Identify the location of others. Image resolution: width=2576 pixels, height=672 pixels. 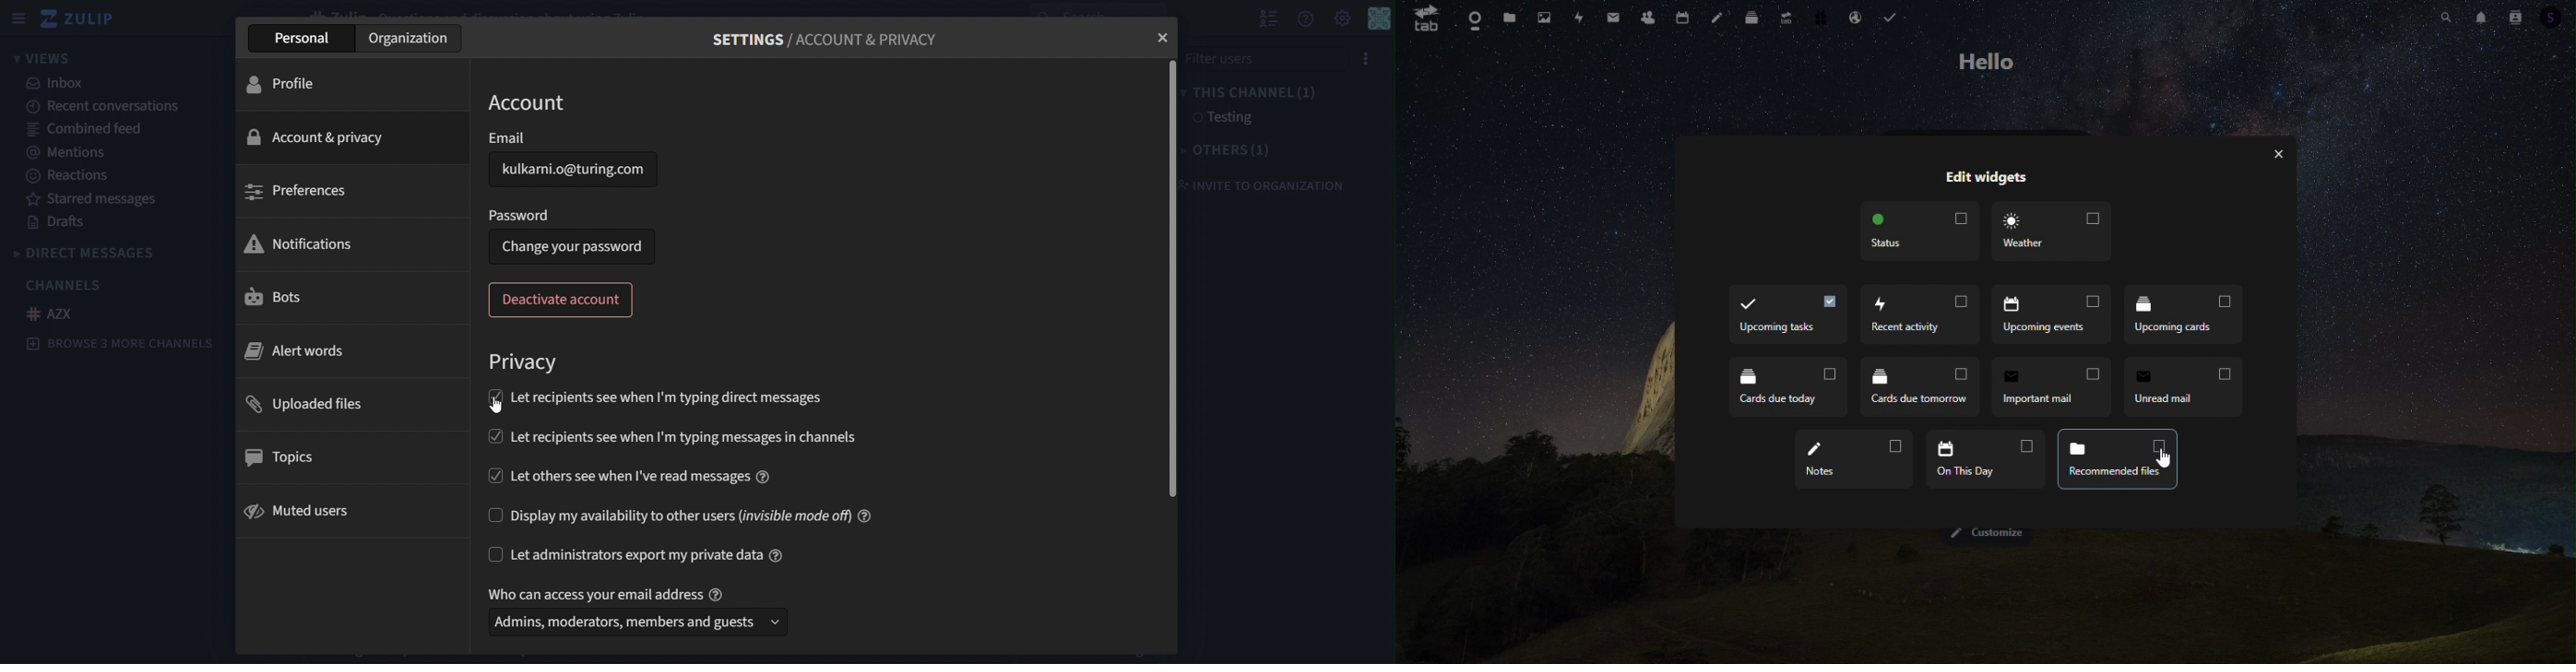
(1232, 152).